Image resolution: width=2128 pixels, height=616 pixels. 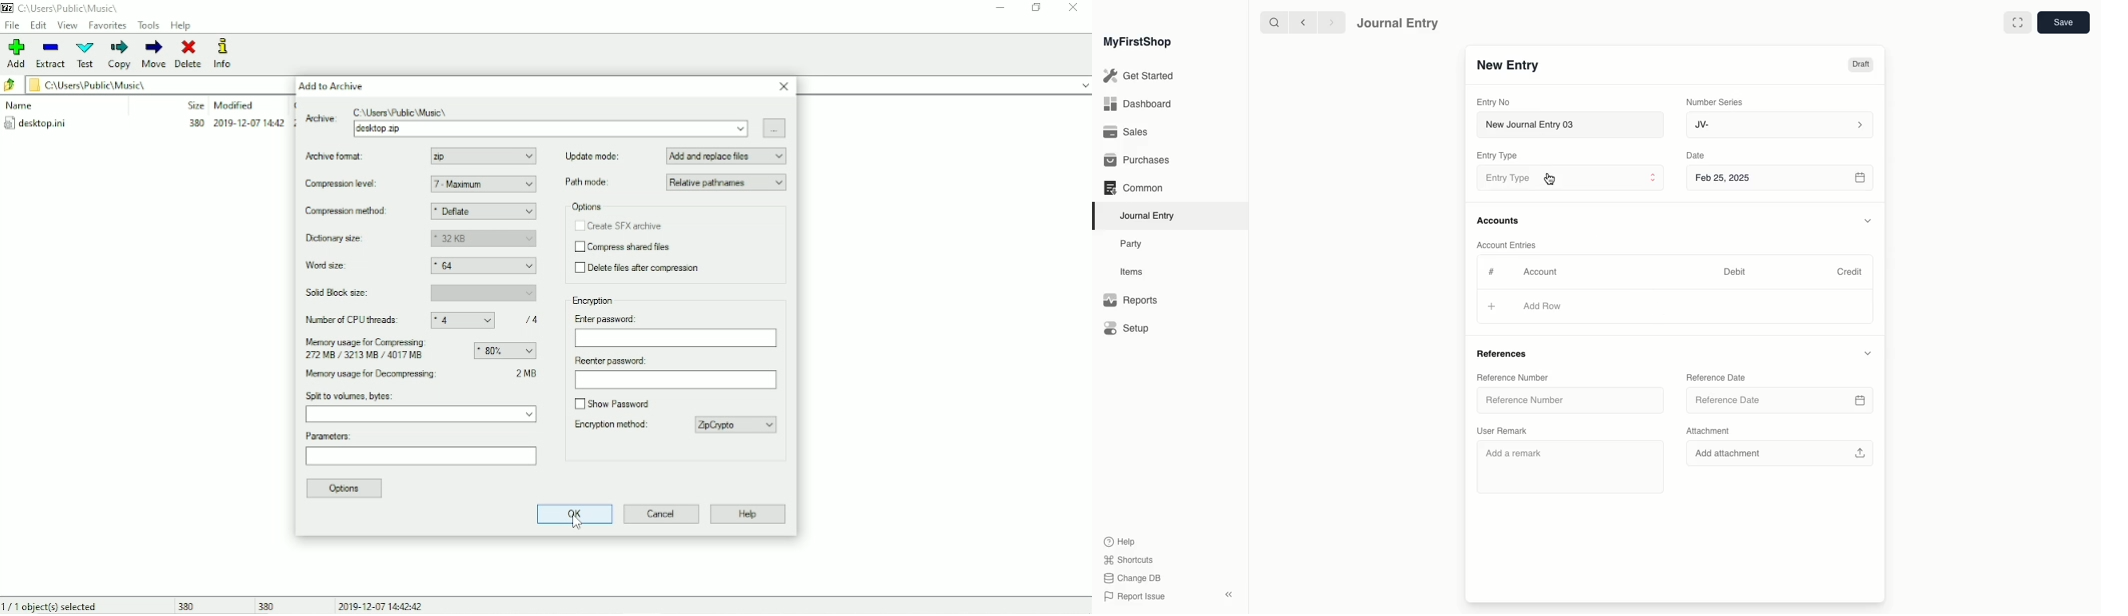 What do you see at coordinates (2017, 23) in the screenshot?
I see `Full width toggle` at bounding box center [2017, 23].